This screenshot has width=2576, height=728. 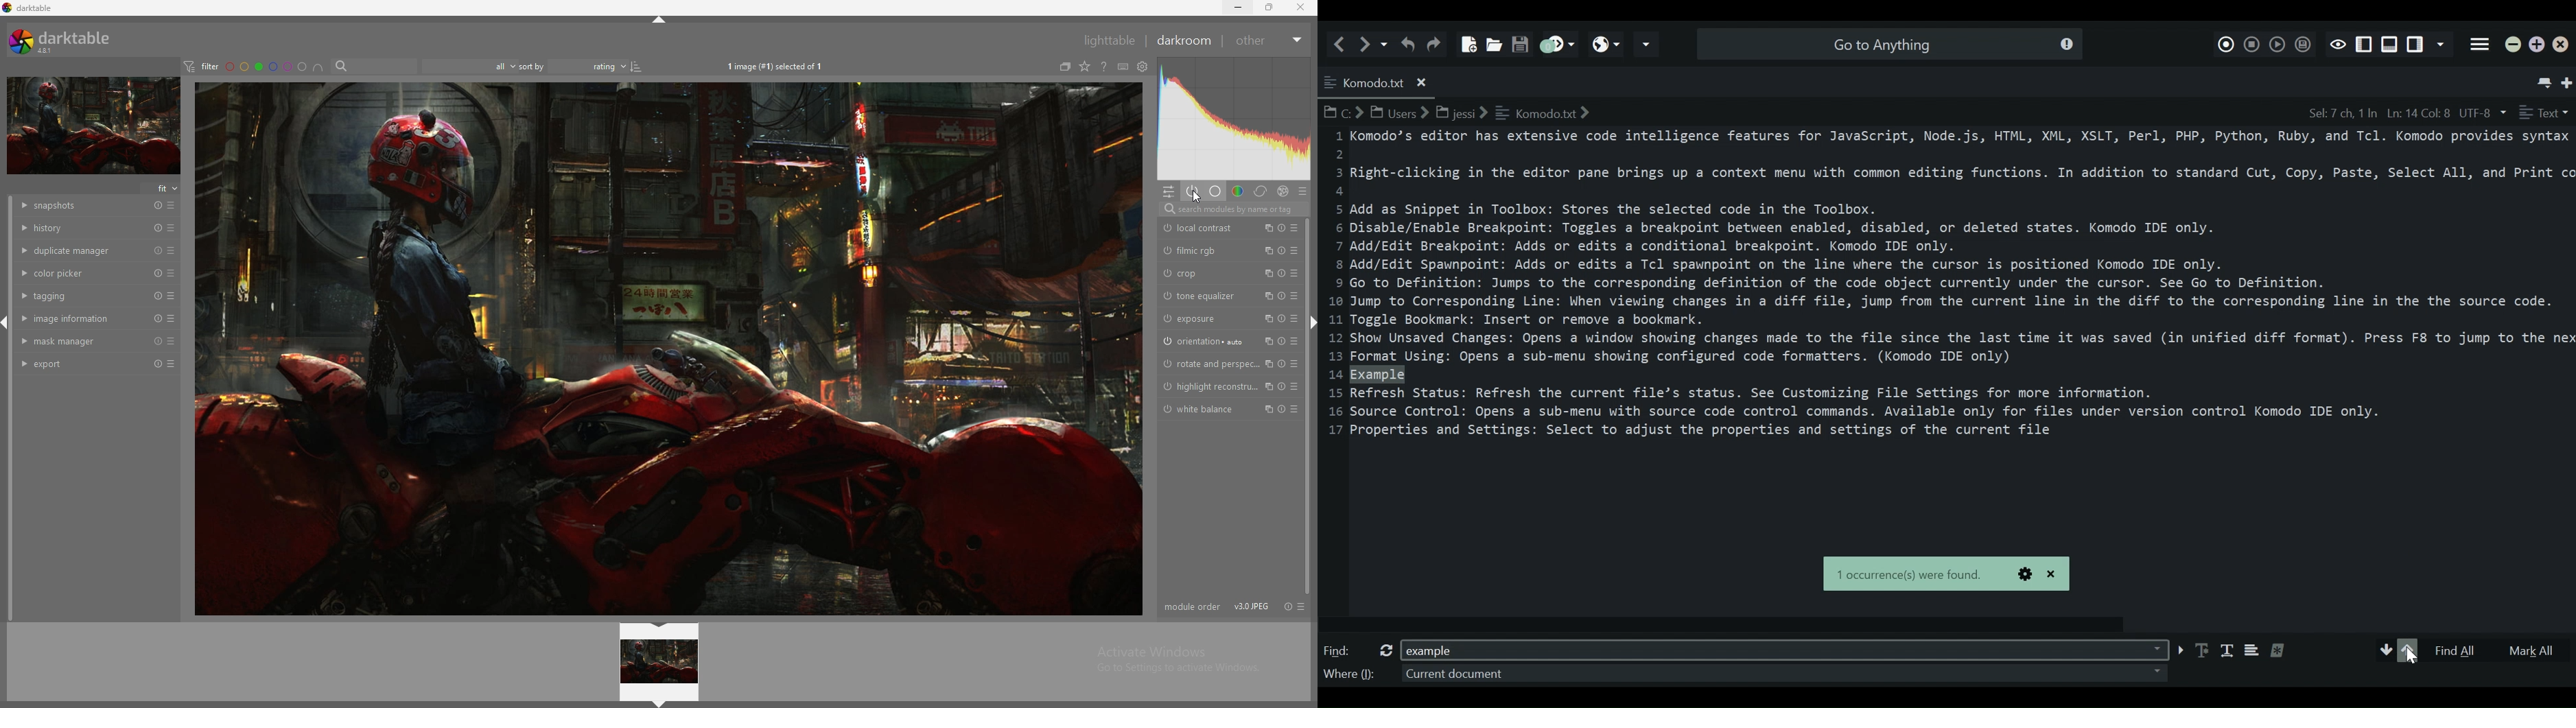 I want to click on image information, so click(x=82, y=318).